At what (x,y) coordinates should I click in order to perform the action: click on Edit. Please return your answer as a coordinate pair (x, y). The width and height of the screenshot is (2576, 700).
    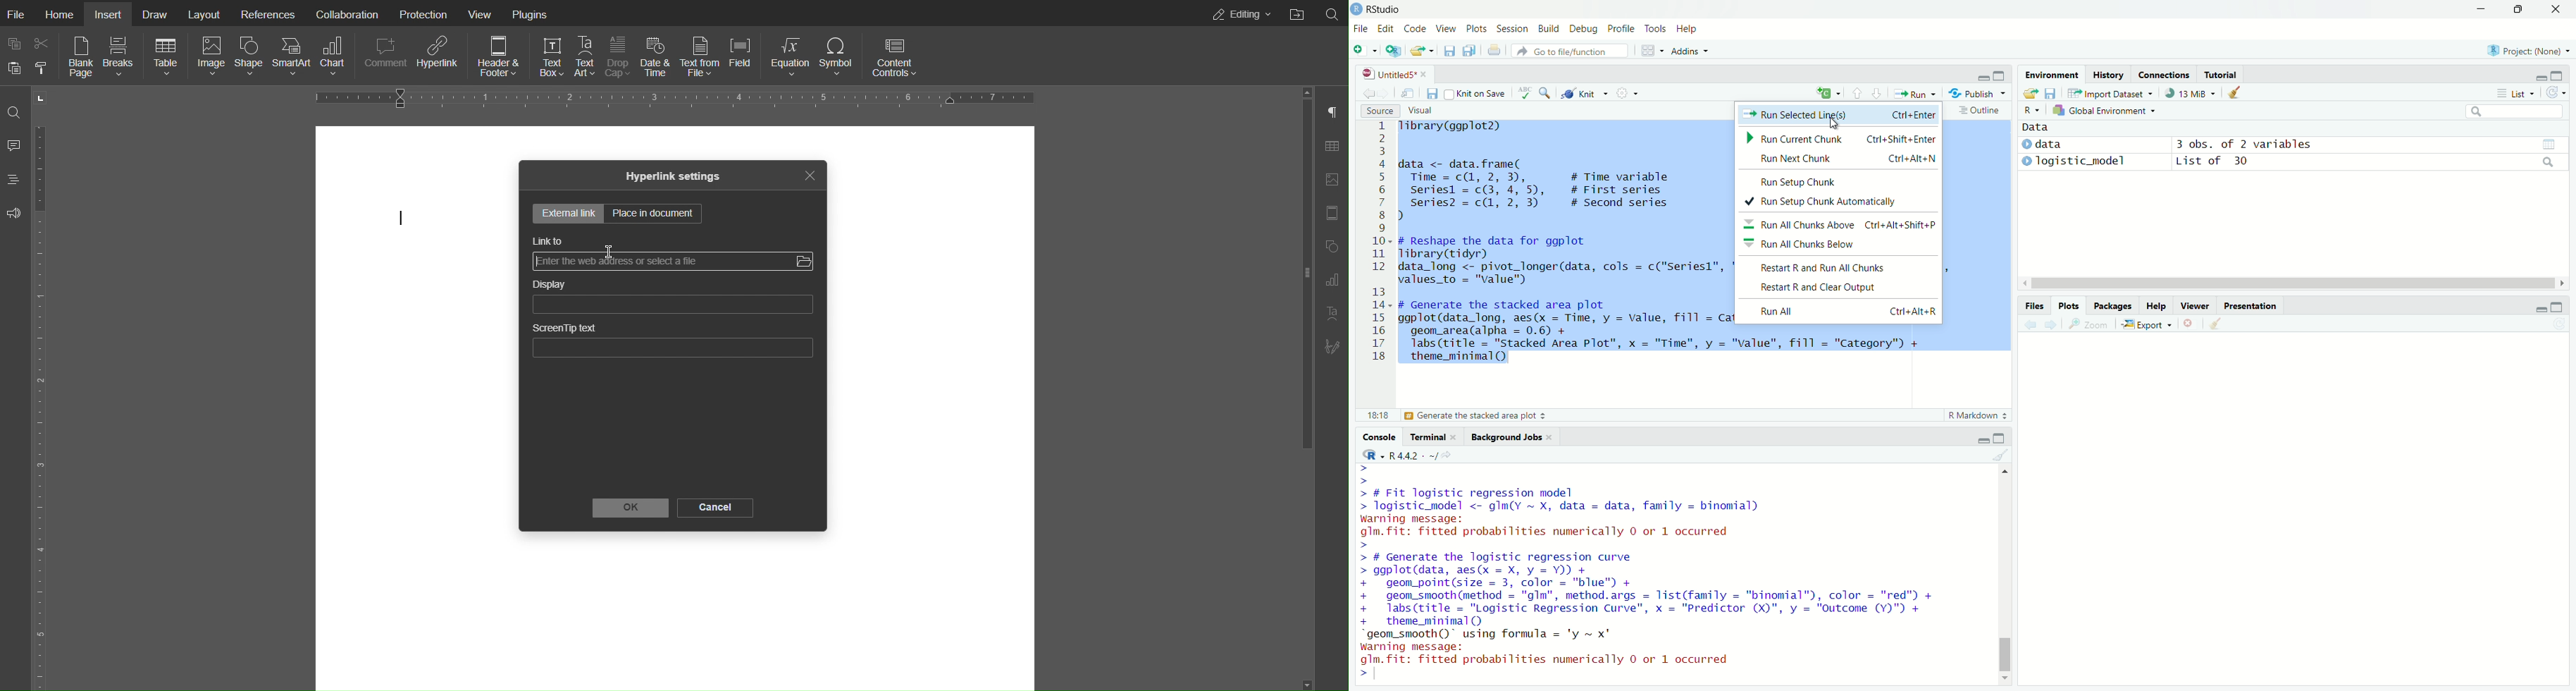
    Looking at the image, I should click on (1386, 28).